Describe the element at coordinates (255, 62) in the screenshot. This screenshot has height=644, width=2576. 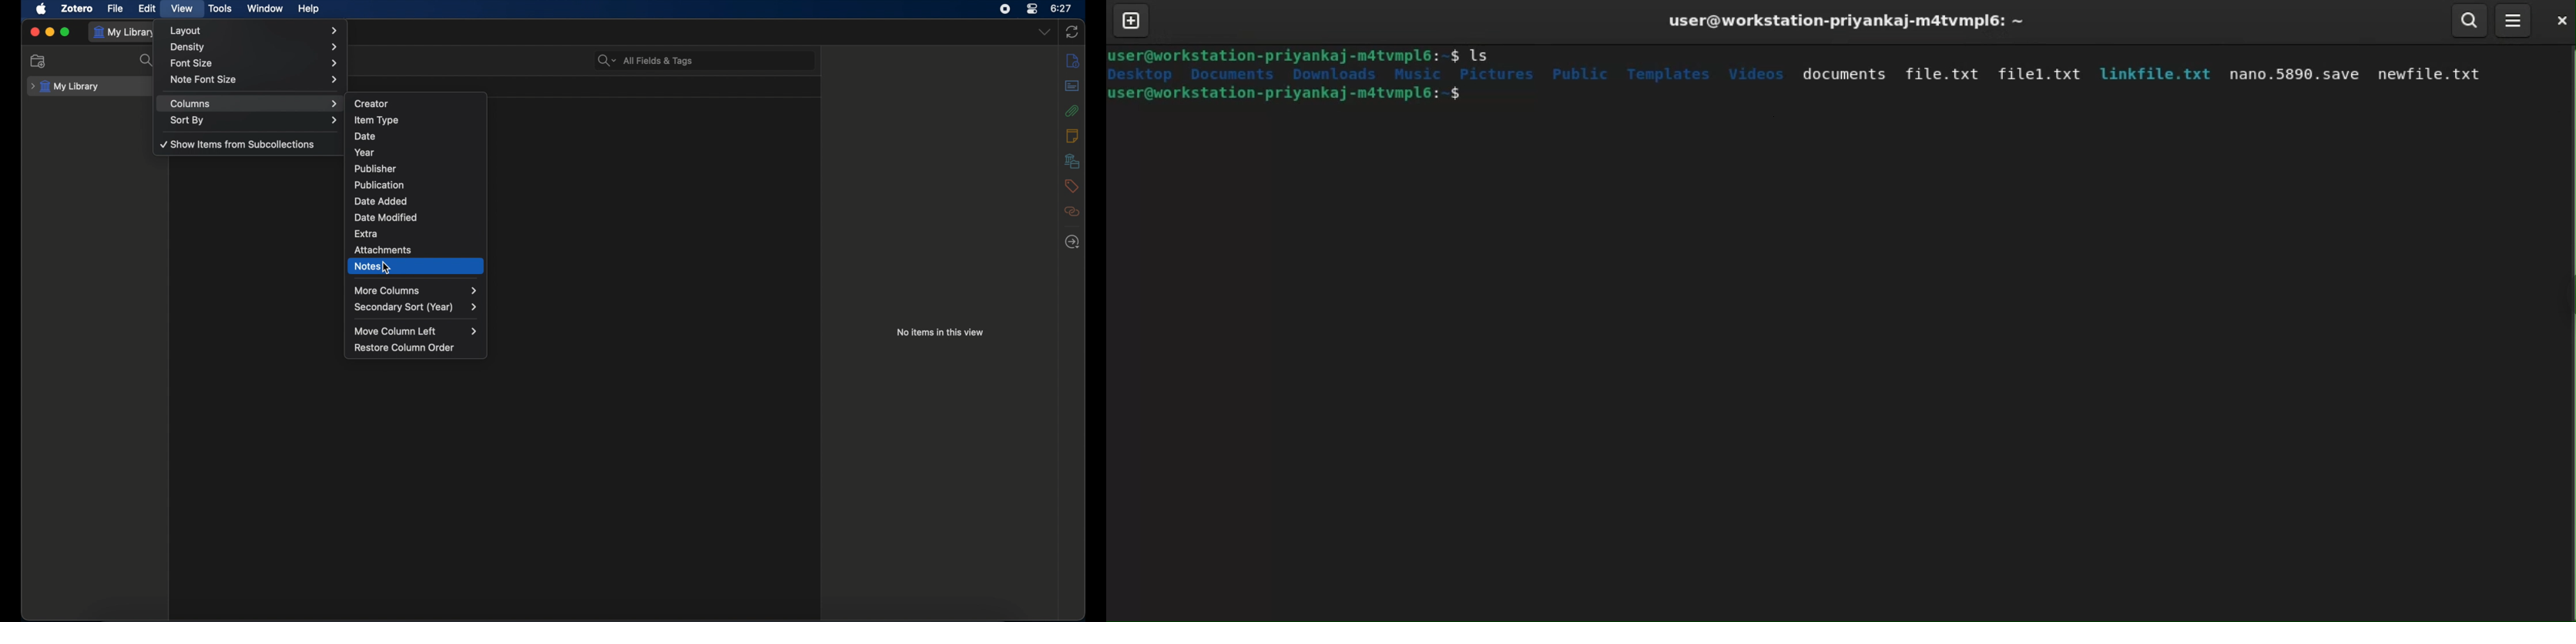
I see `font size` at that location.